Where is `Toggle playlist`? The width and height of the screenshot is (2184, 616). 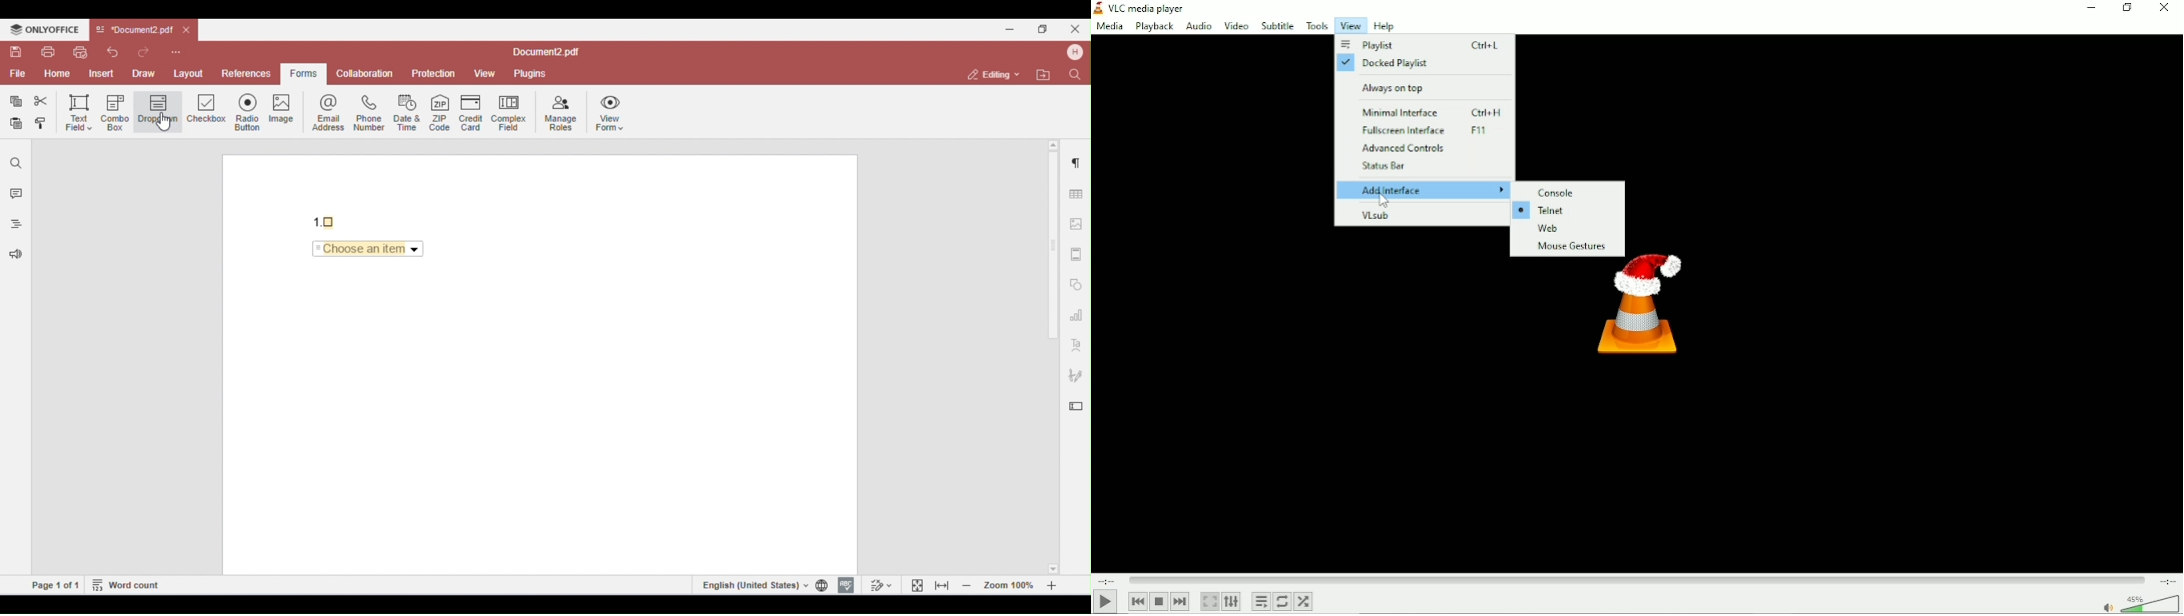 Toggle playlist is located at coordinates (1260, 602).